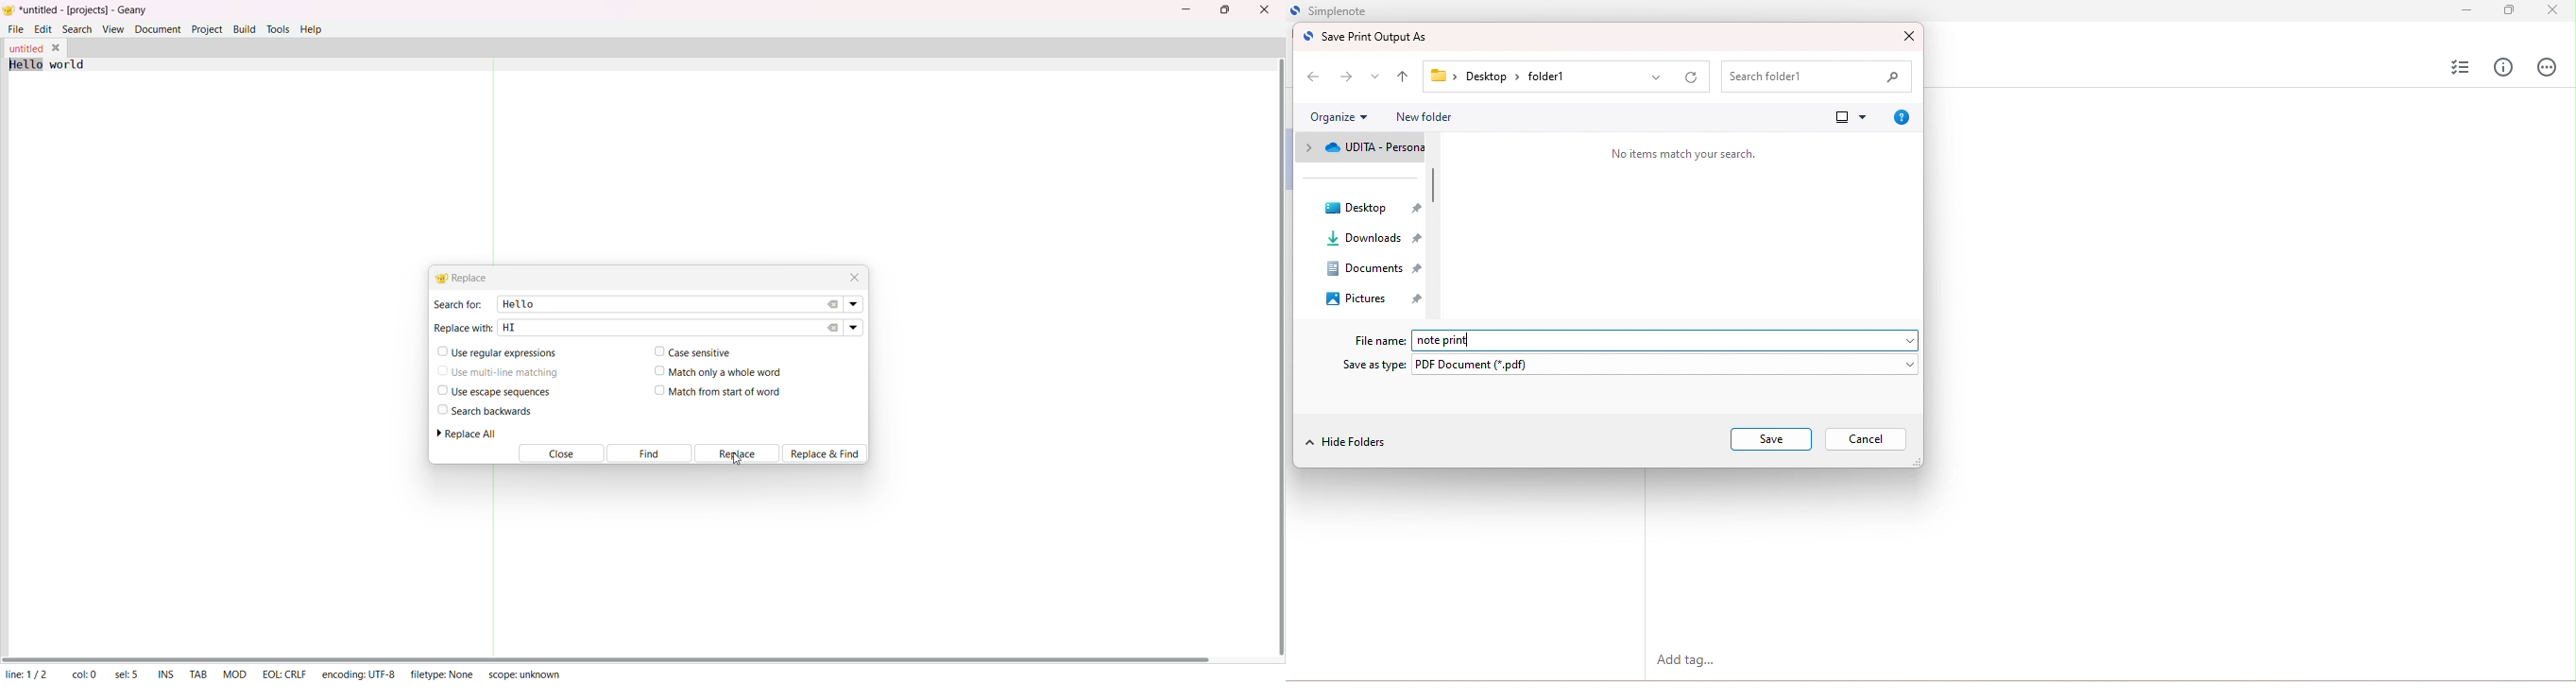  What do you see at coordinates (1690, 661) in the screenshot?
I see `add tag` at bounding box center [1690, 661].